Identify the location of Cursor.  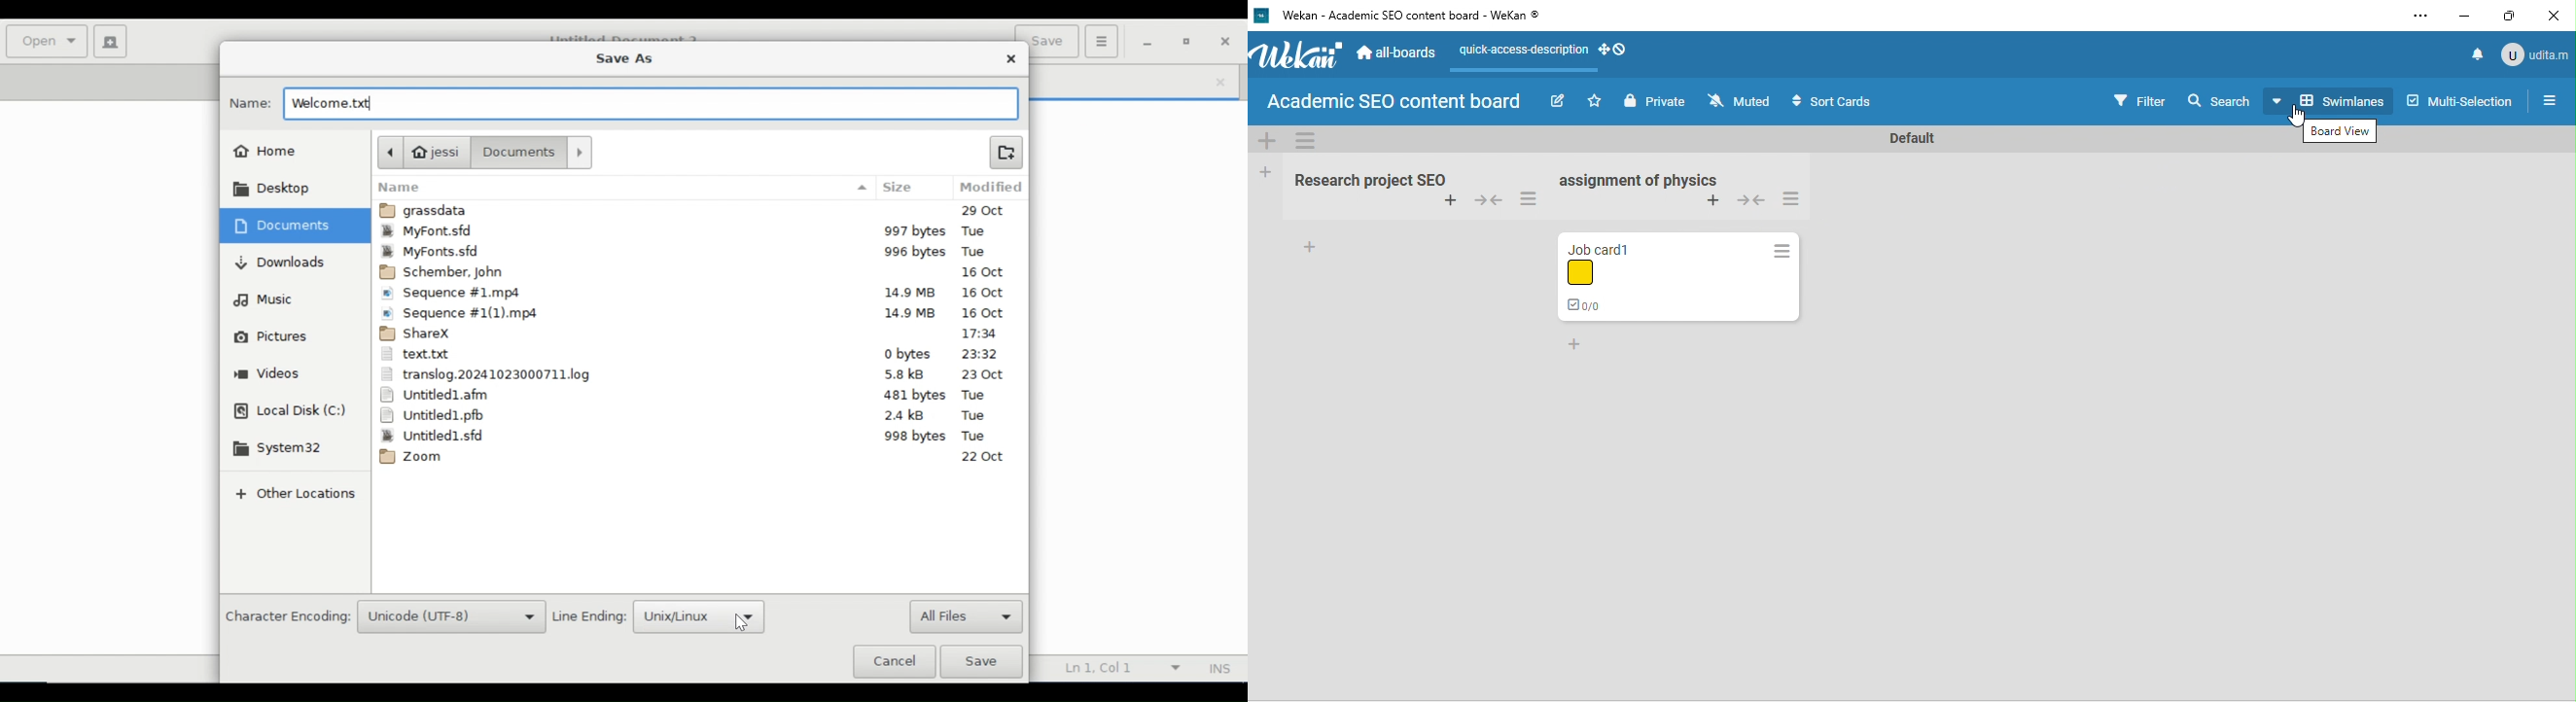
(739, 624).